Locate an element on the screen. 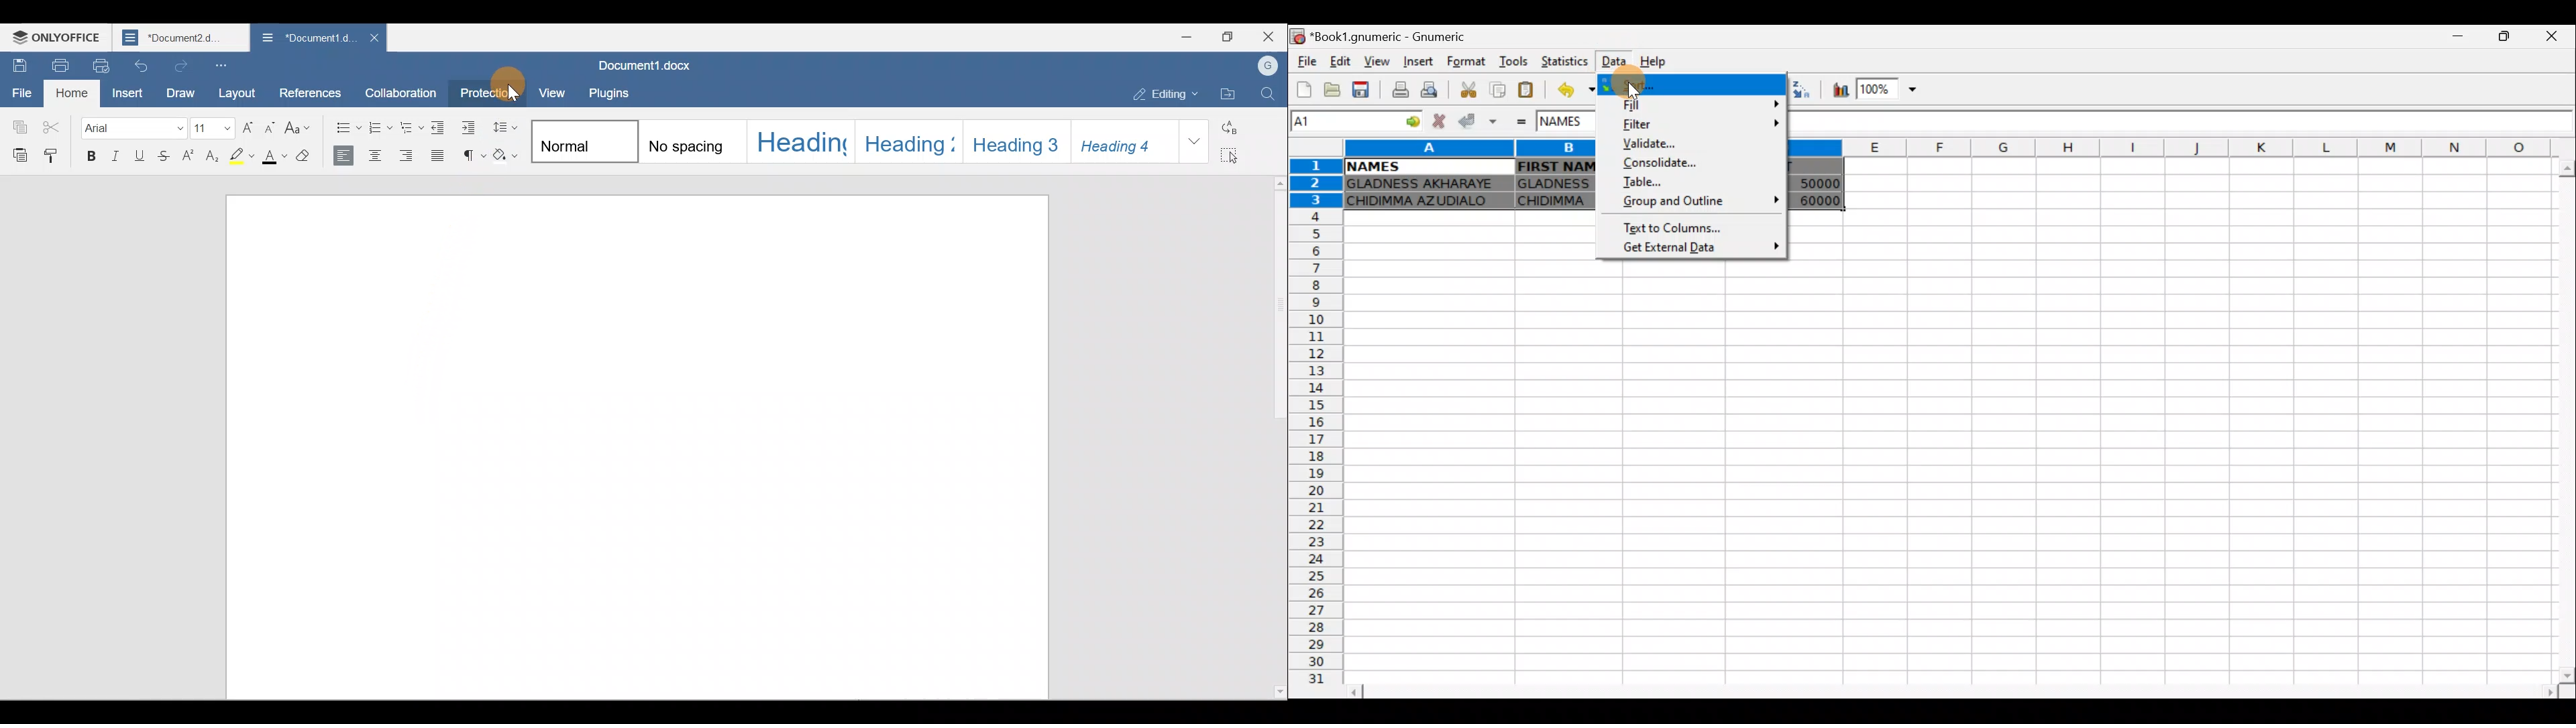  Align right is located at coordinates (406, 154).